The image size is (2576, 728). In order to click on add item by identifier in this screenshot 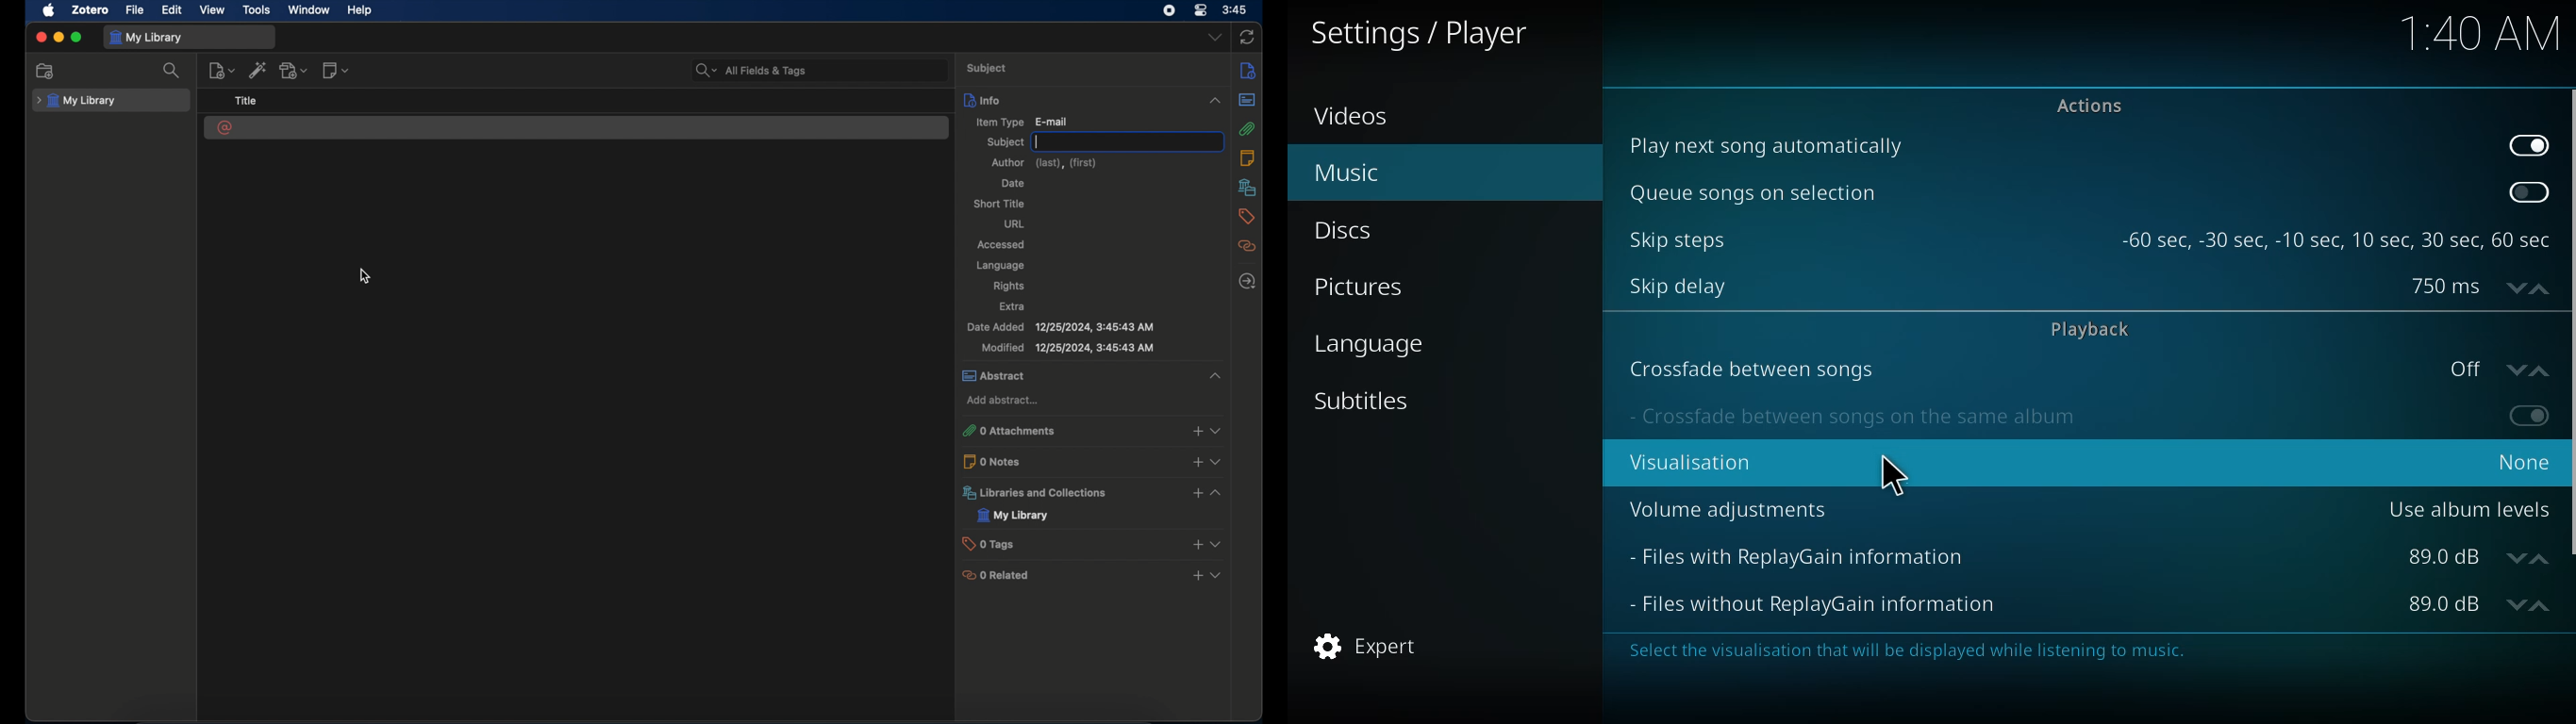, I will do `click(259, 72)`.